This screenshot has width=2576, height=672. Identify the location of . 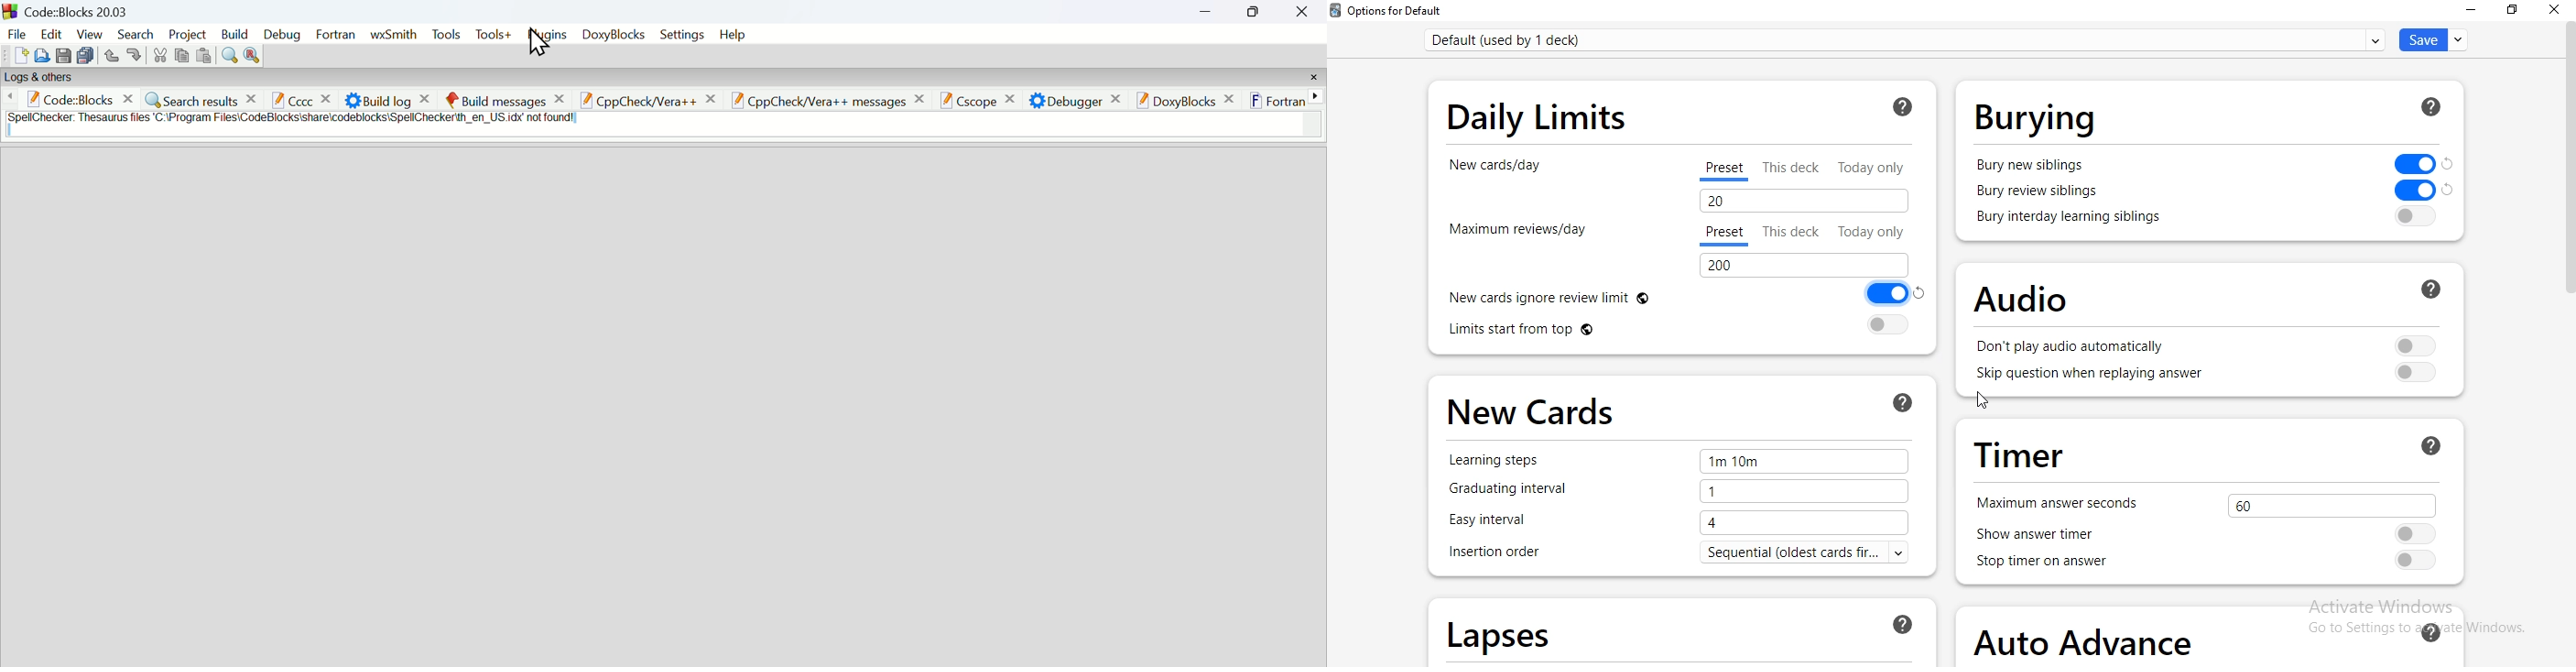
(2449, 190).